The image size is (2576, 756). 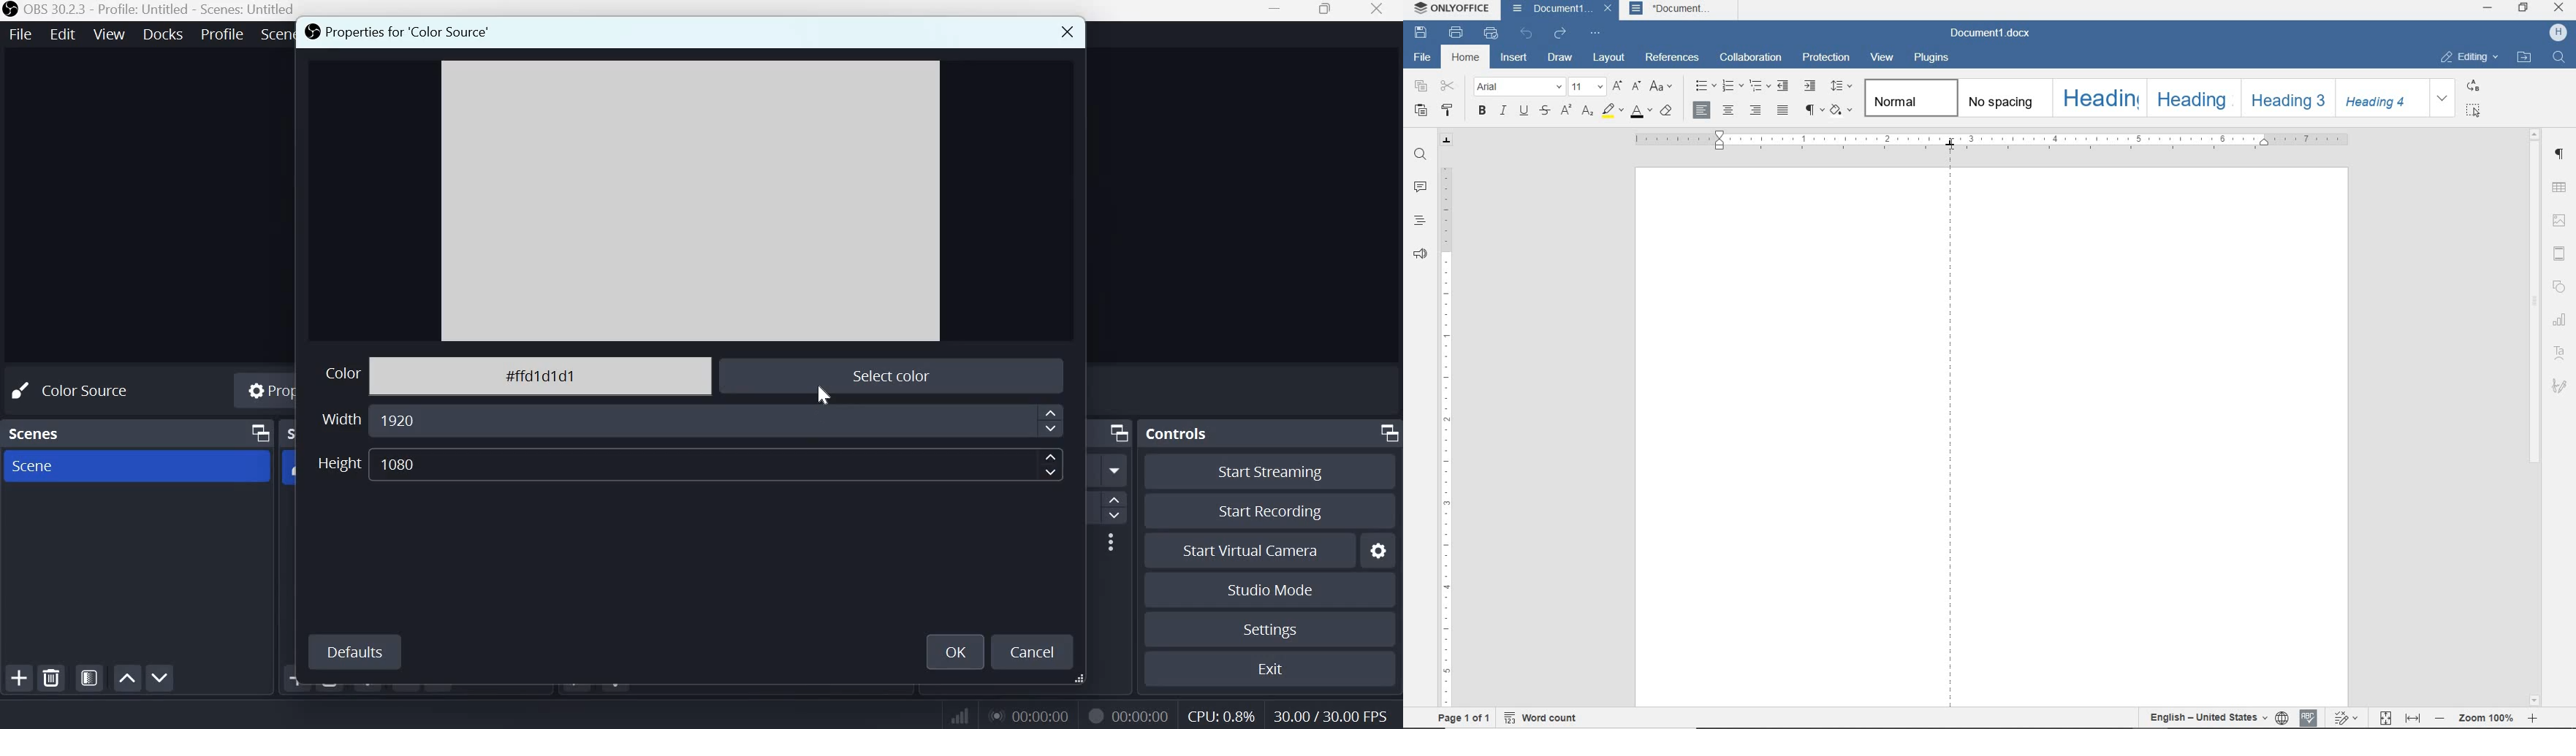 I want to click on INCREMENT FONT SIZE, so click(x=1618, y=87).